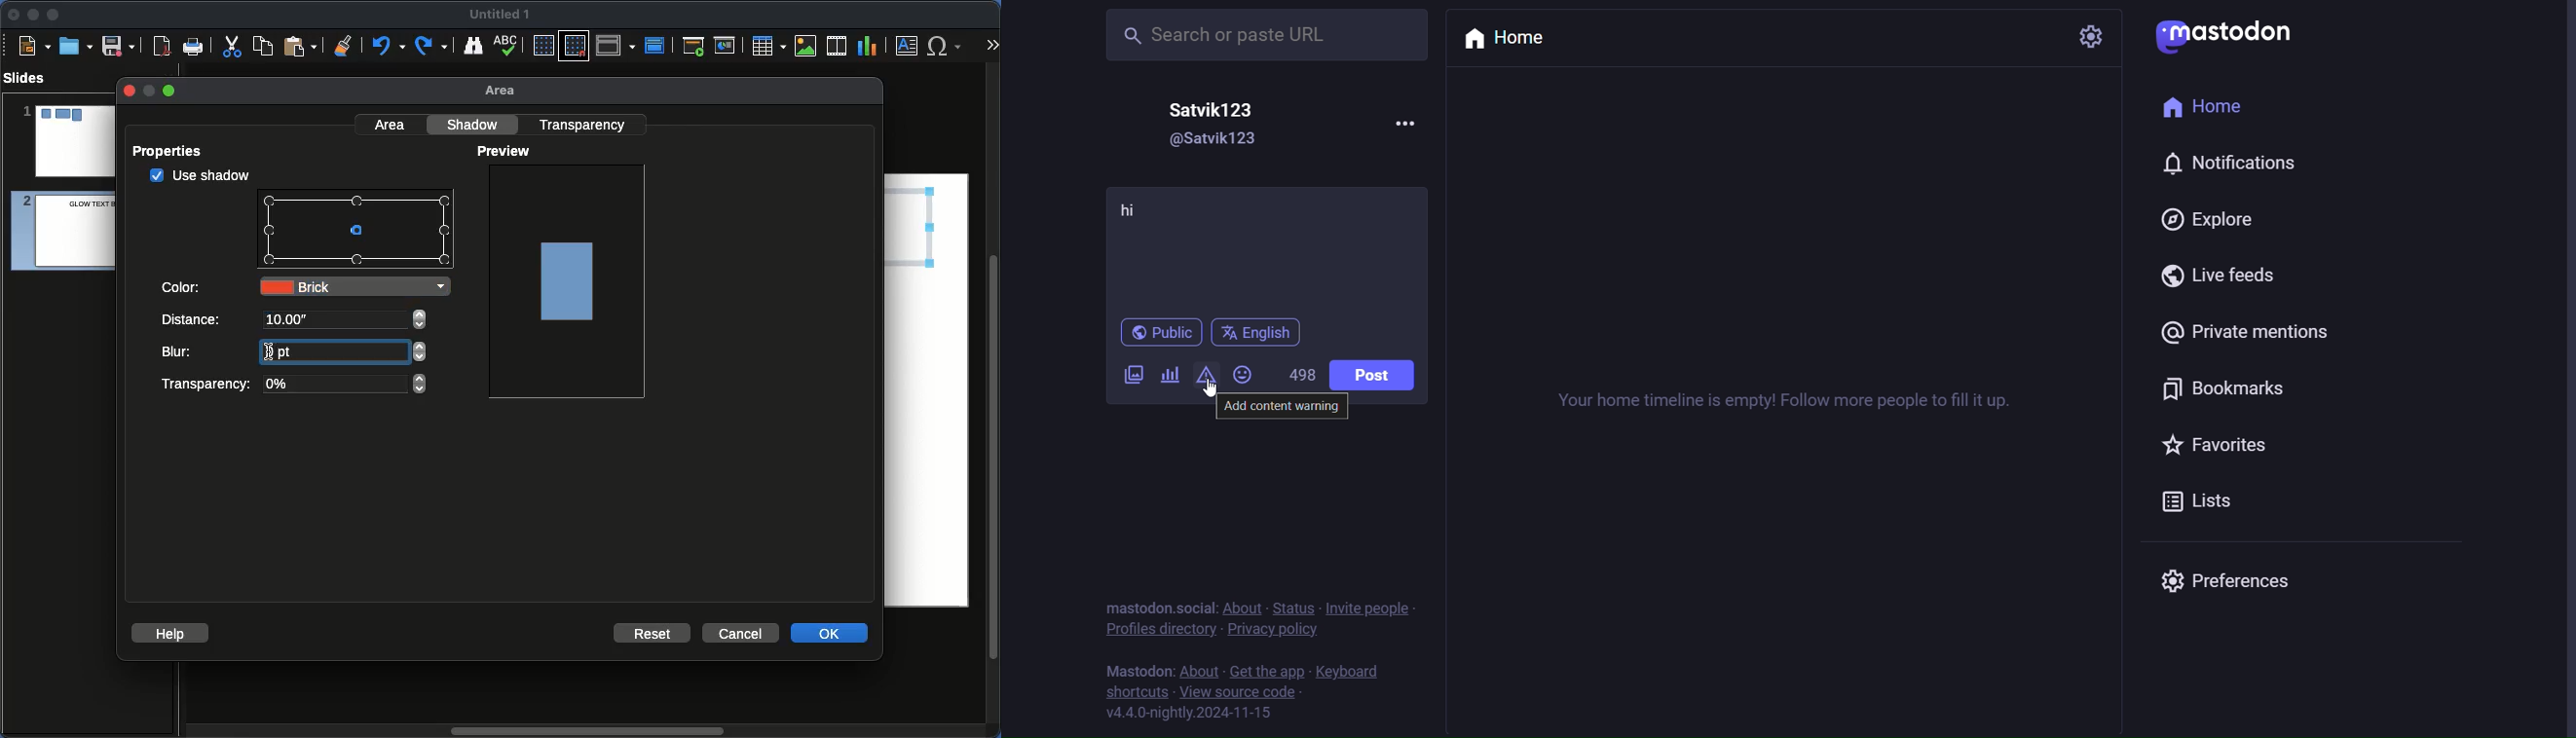 The image size is (2576, 756). What do you see at coordinates (693, 46) in the screenshot?
I see `First slide` at bounding box center [693, 46].